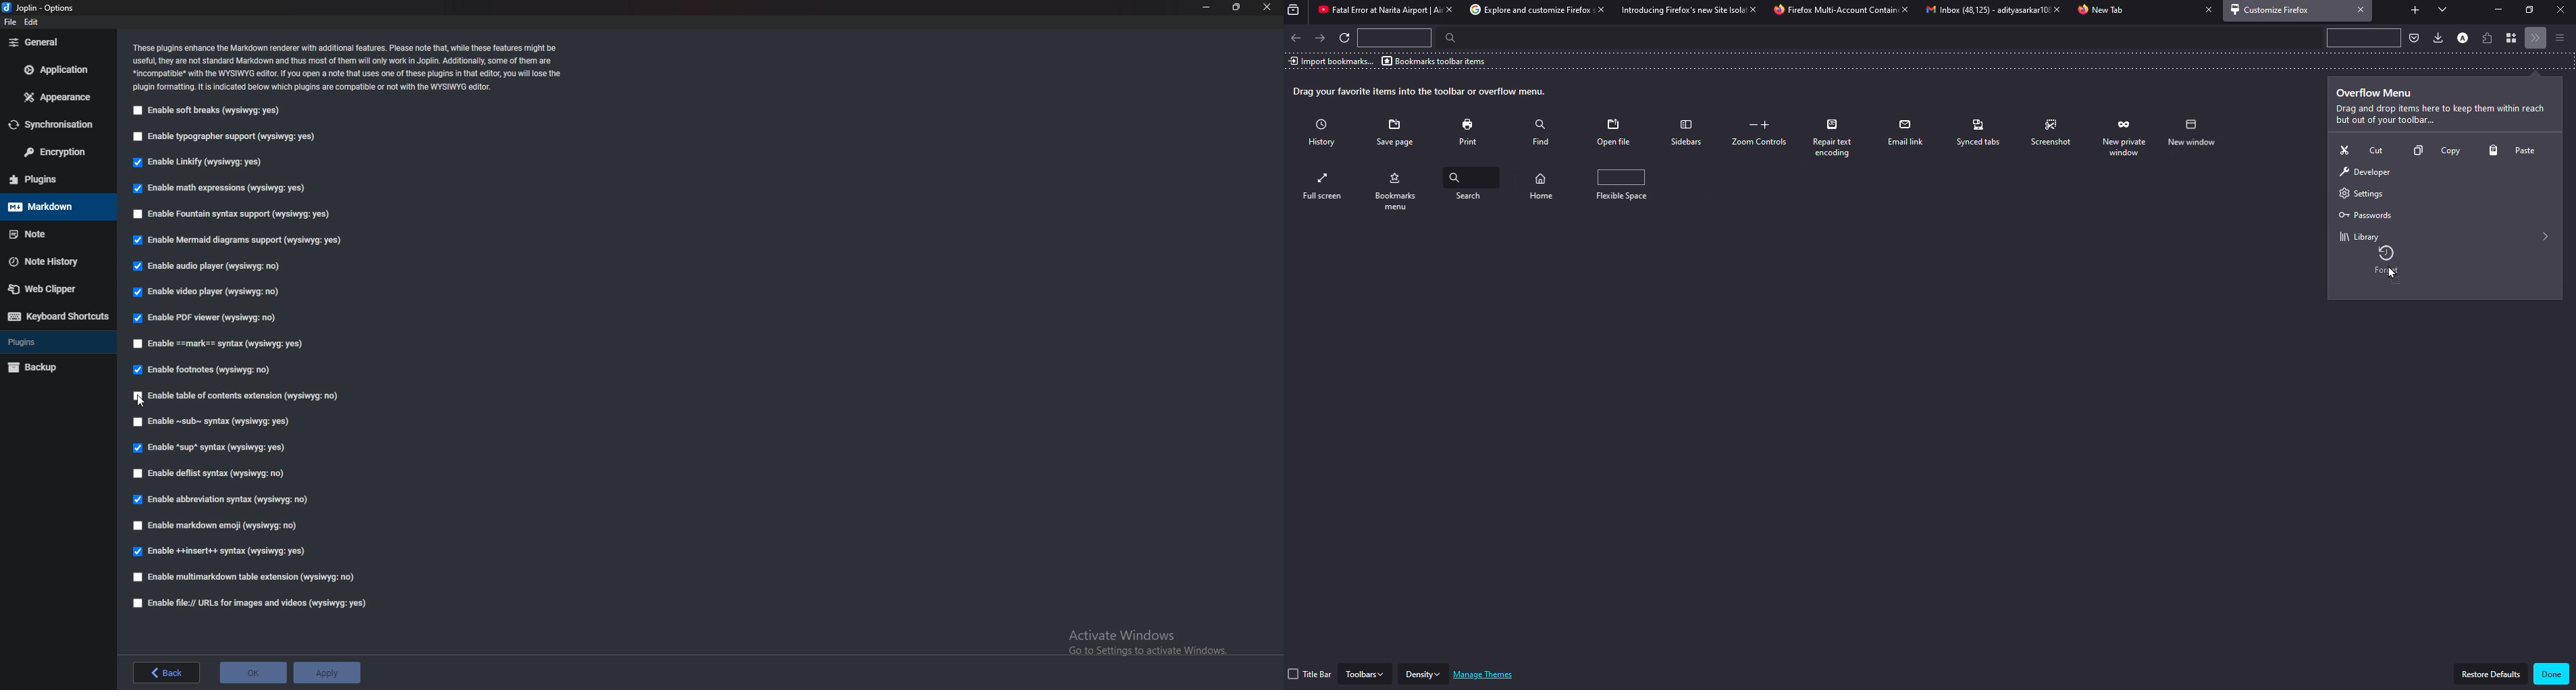  What do you see at coordinates (233, 187) in the screenshot?
I see `Enable math expressions` at bounding box center [233, 187].